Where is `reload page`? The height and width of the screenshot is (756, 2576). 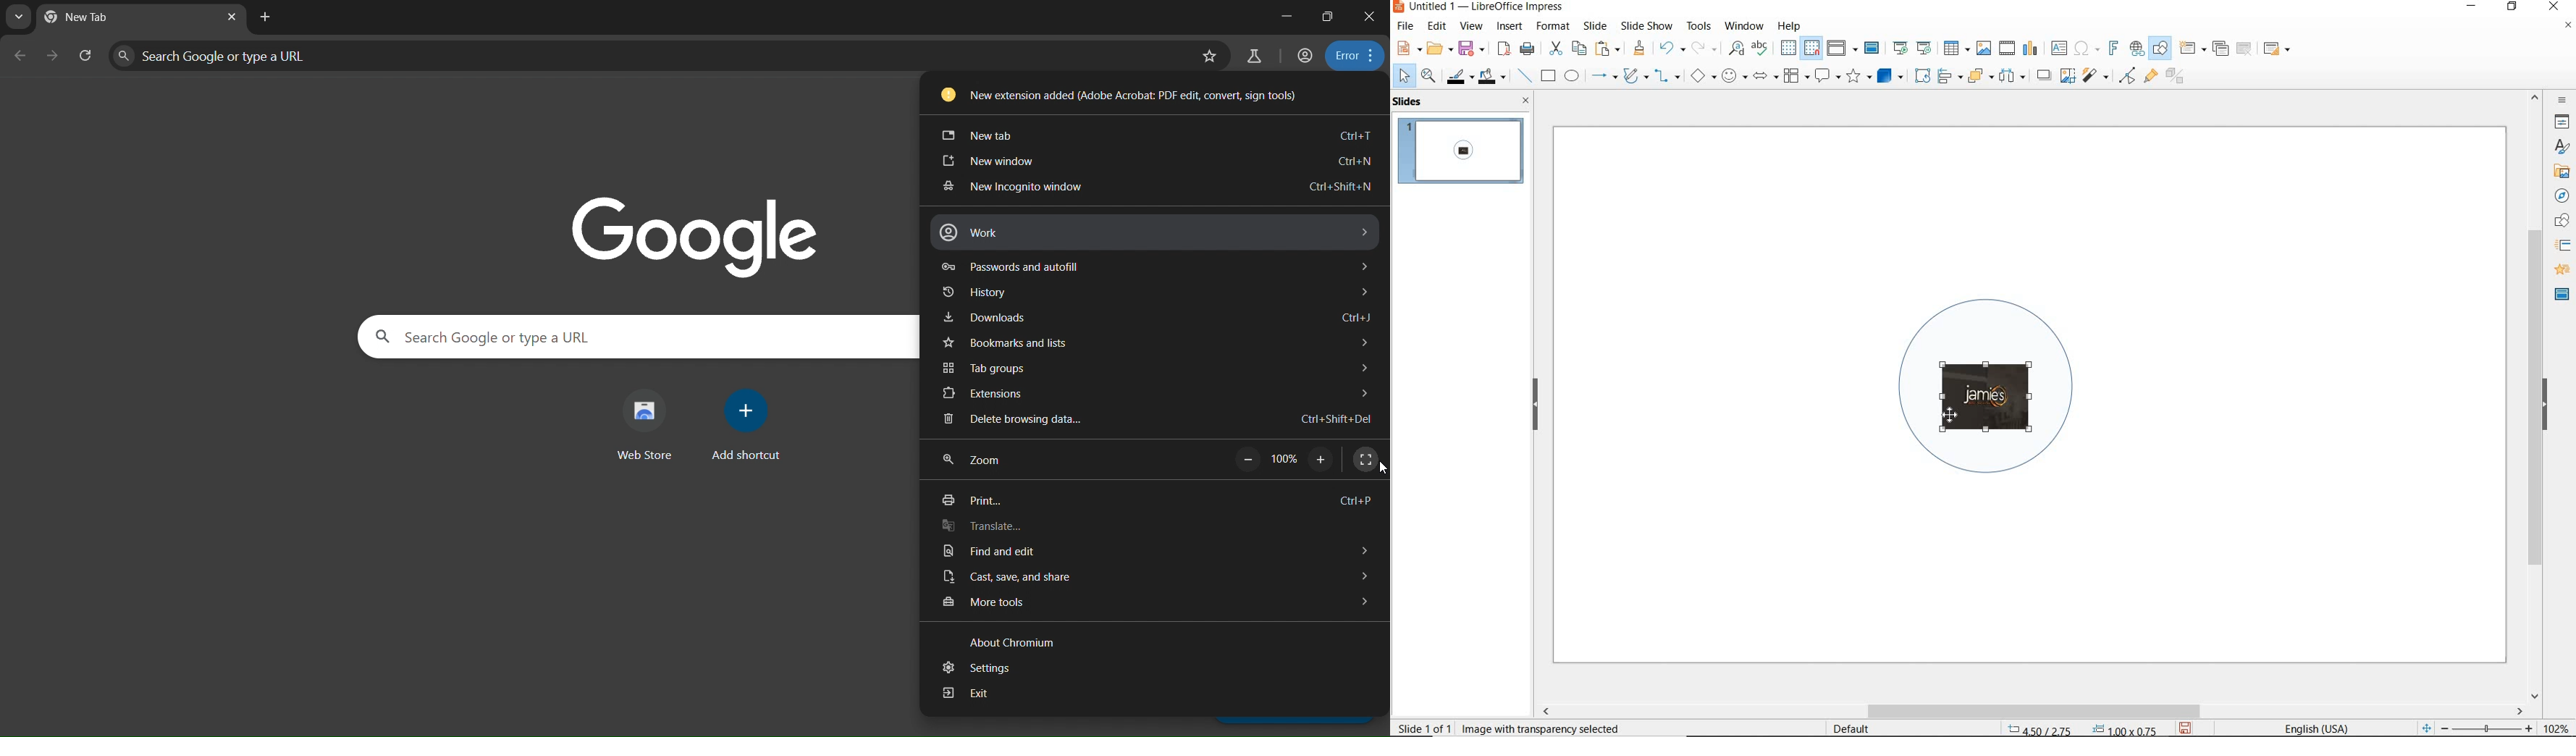
reload page is located at coordinates (82, 54).